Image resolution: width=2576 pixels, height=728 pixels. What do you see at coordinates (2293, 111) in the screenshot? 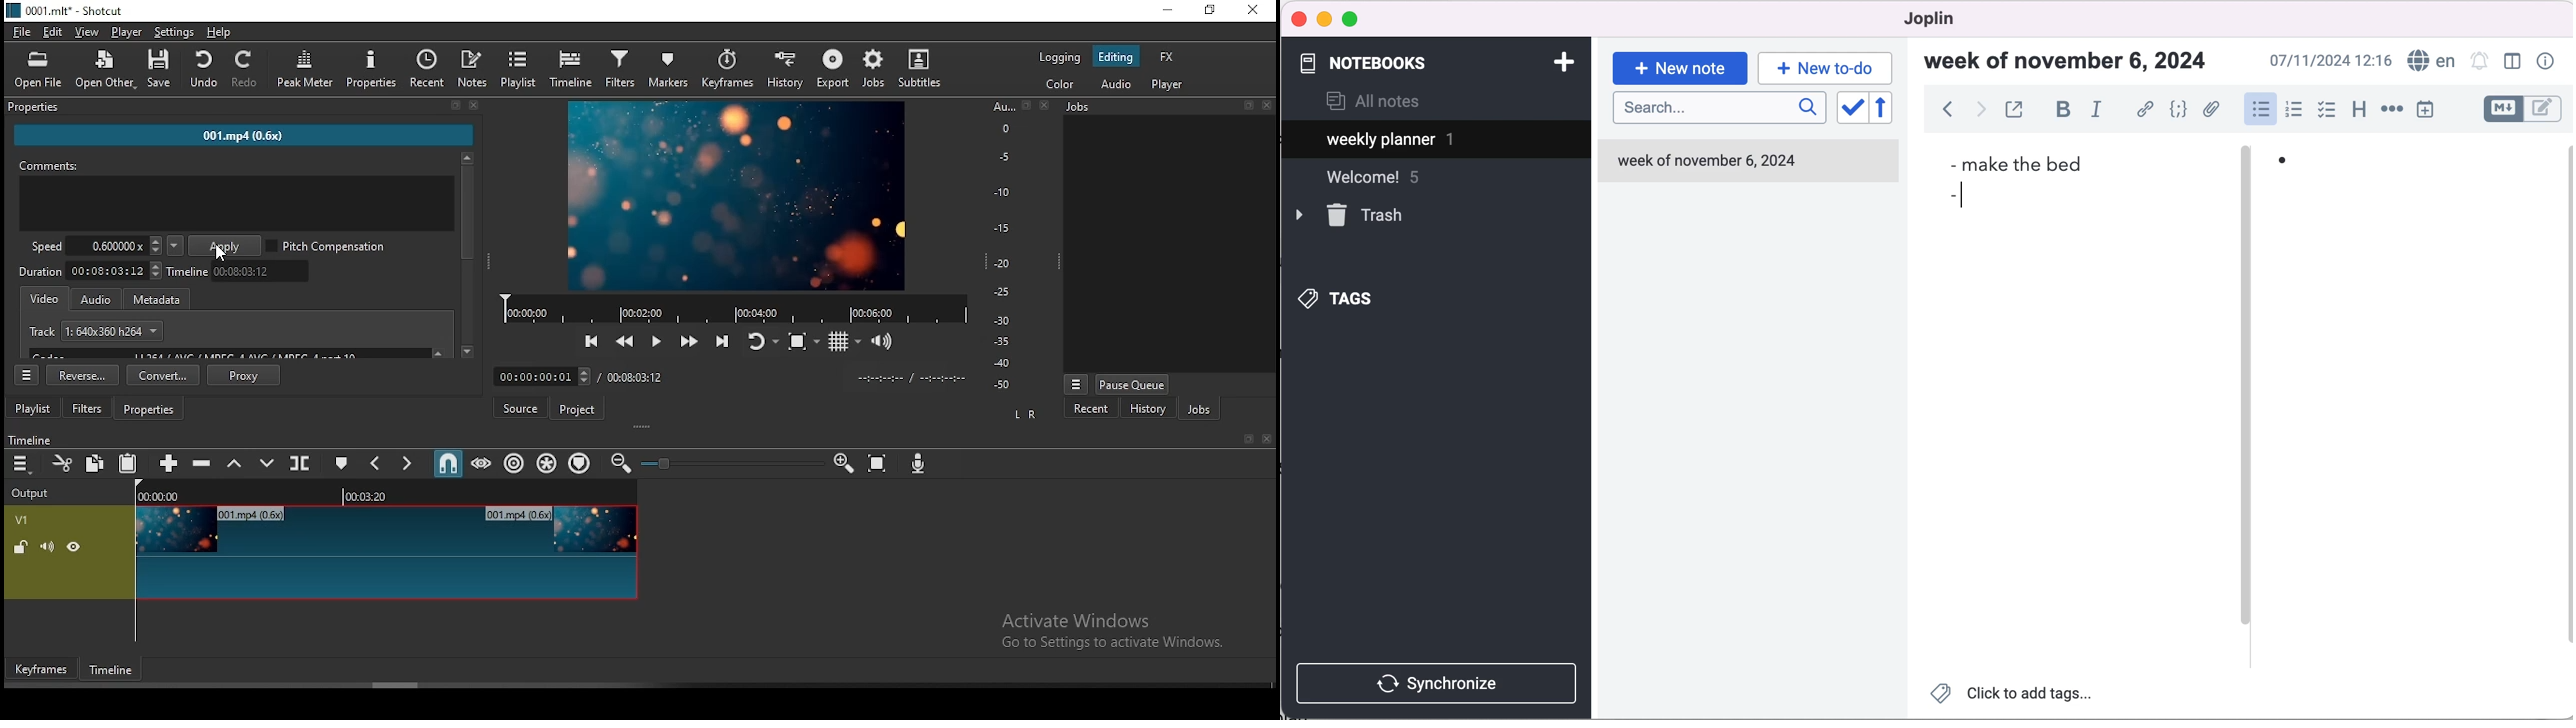
I see `numbered list` at bounding box center [2293, 111].